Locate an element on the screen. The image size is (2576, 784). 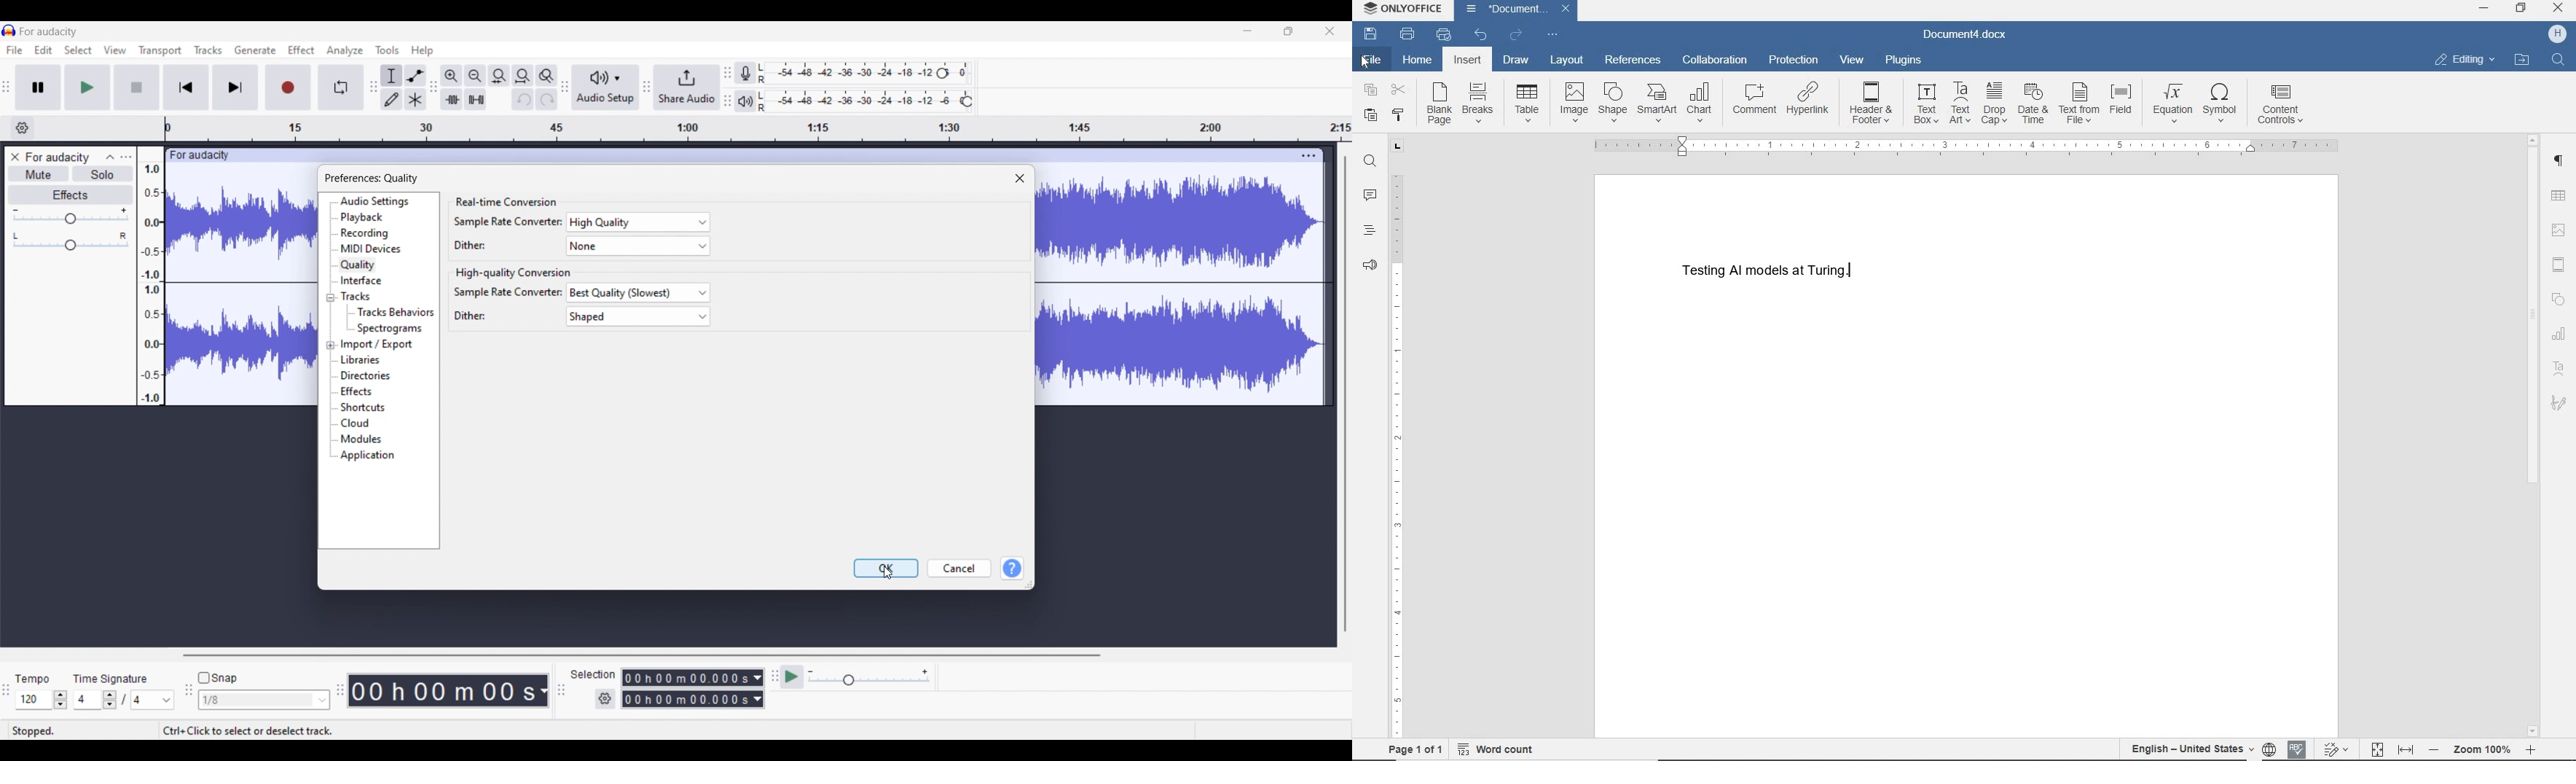
Pause is located at coordinates (38, 87).